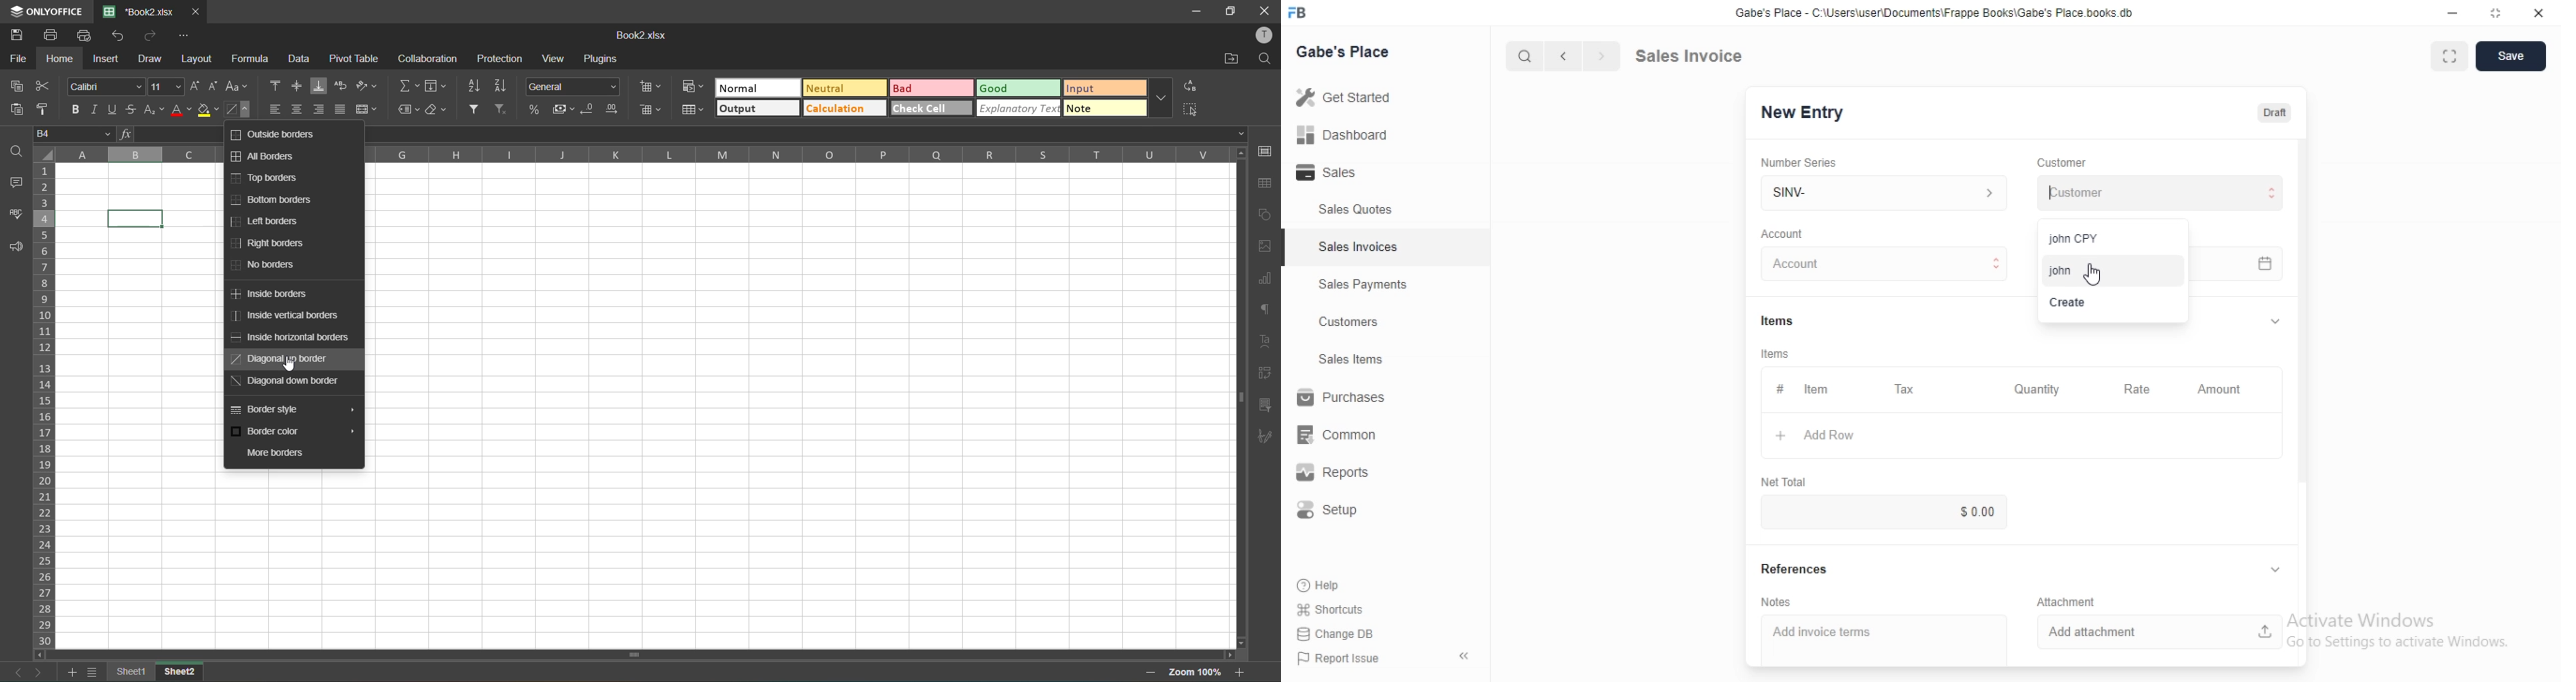 The image size is (2576, 700). Describe the element at coordinates (1342, 360) in the screenshot. I see `Sales Items` at that location.